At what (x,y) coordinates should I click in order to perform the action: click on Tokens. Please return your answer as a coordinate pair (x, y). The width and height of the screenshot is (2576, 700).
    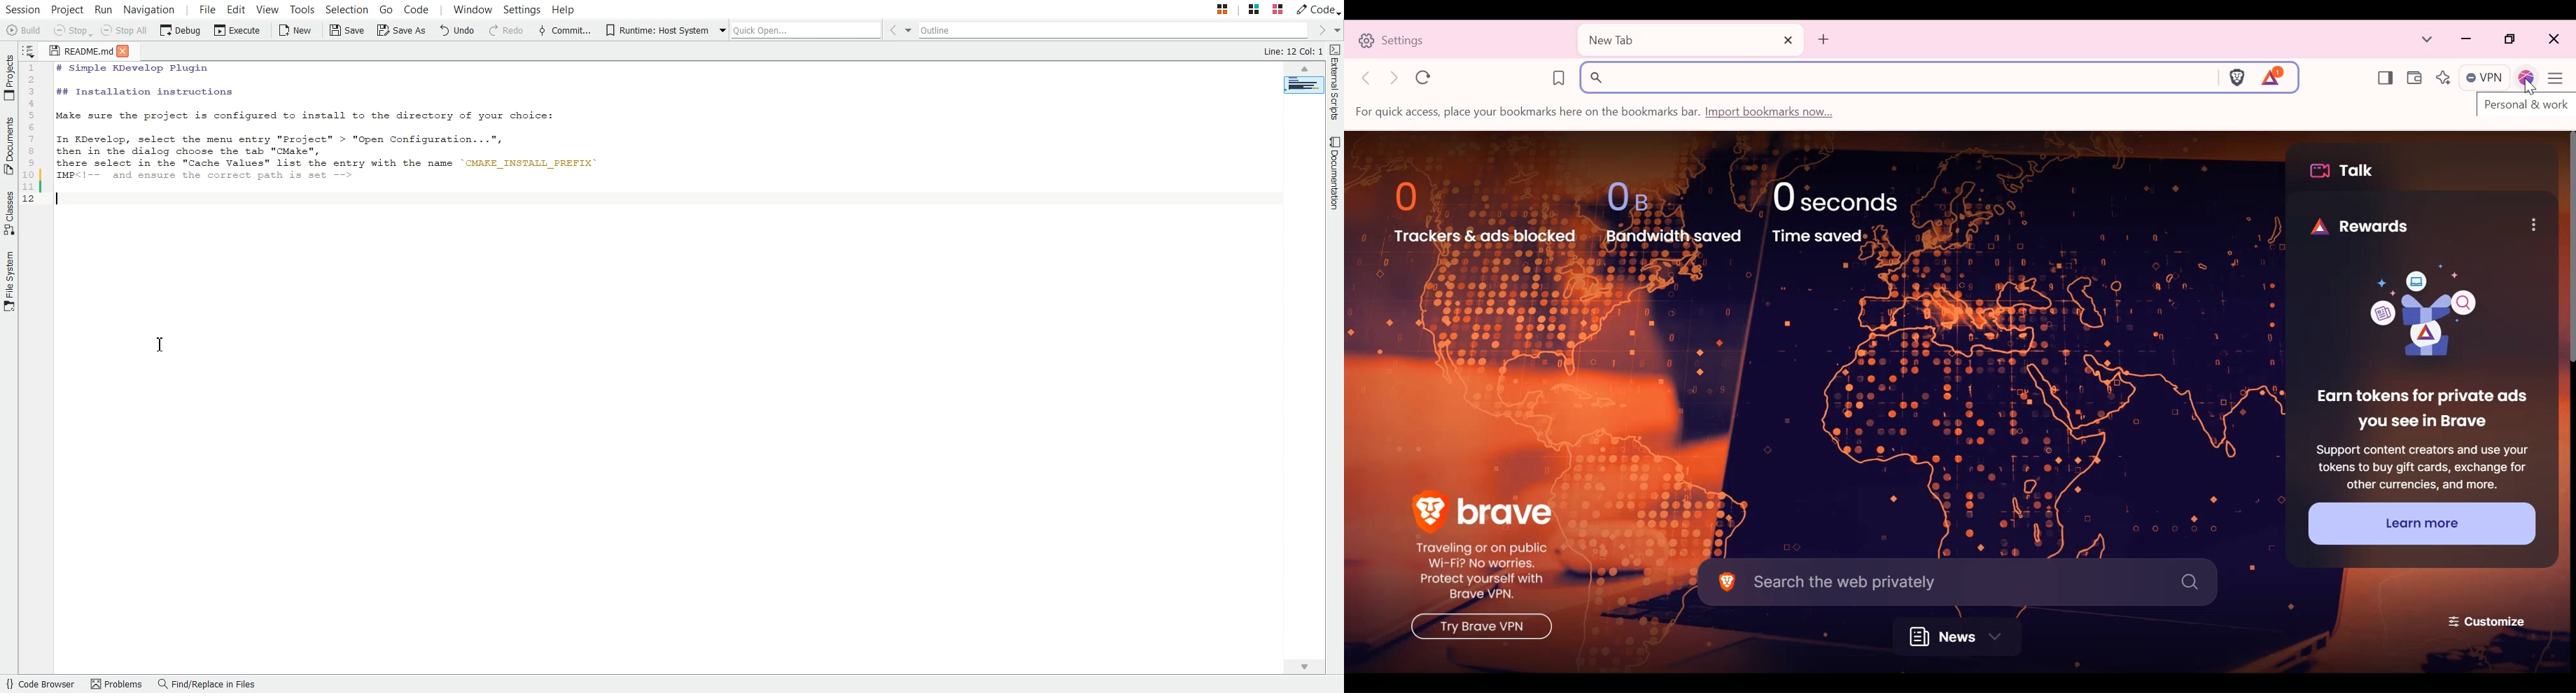
    Looking at the image, I should click on (2274, 76).